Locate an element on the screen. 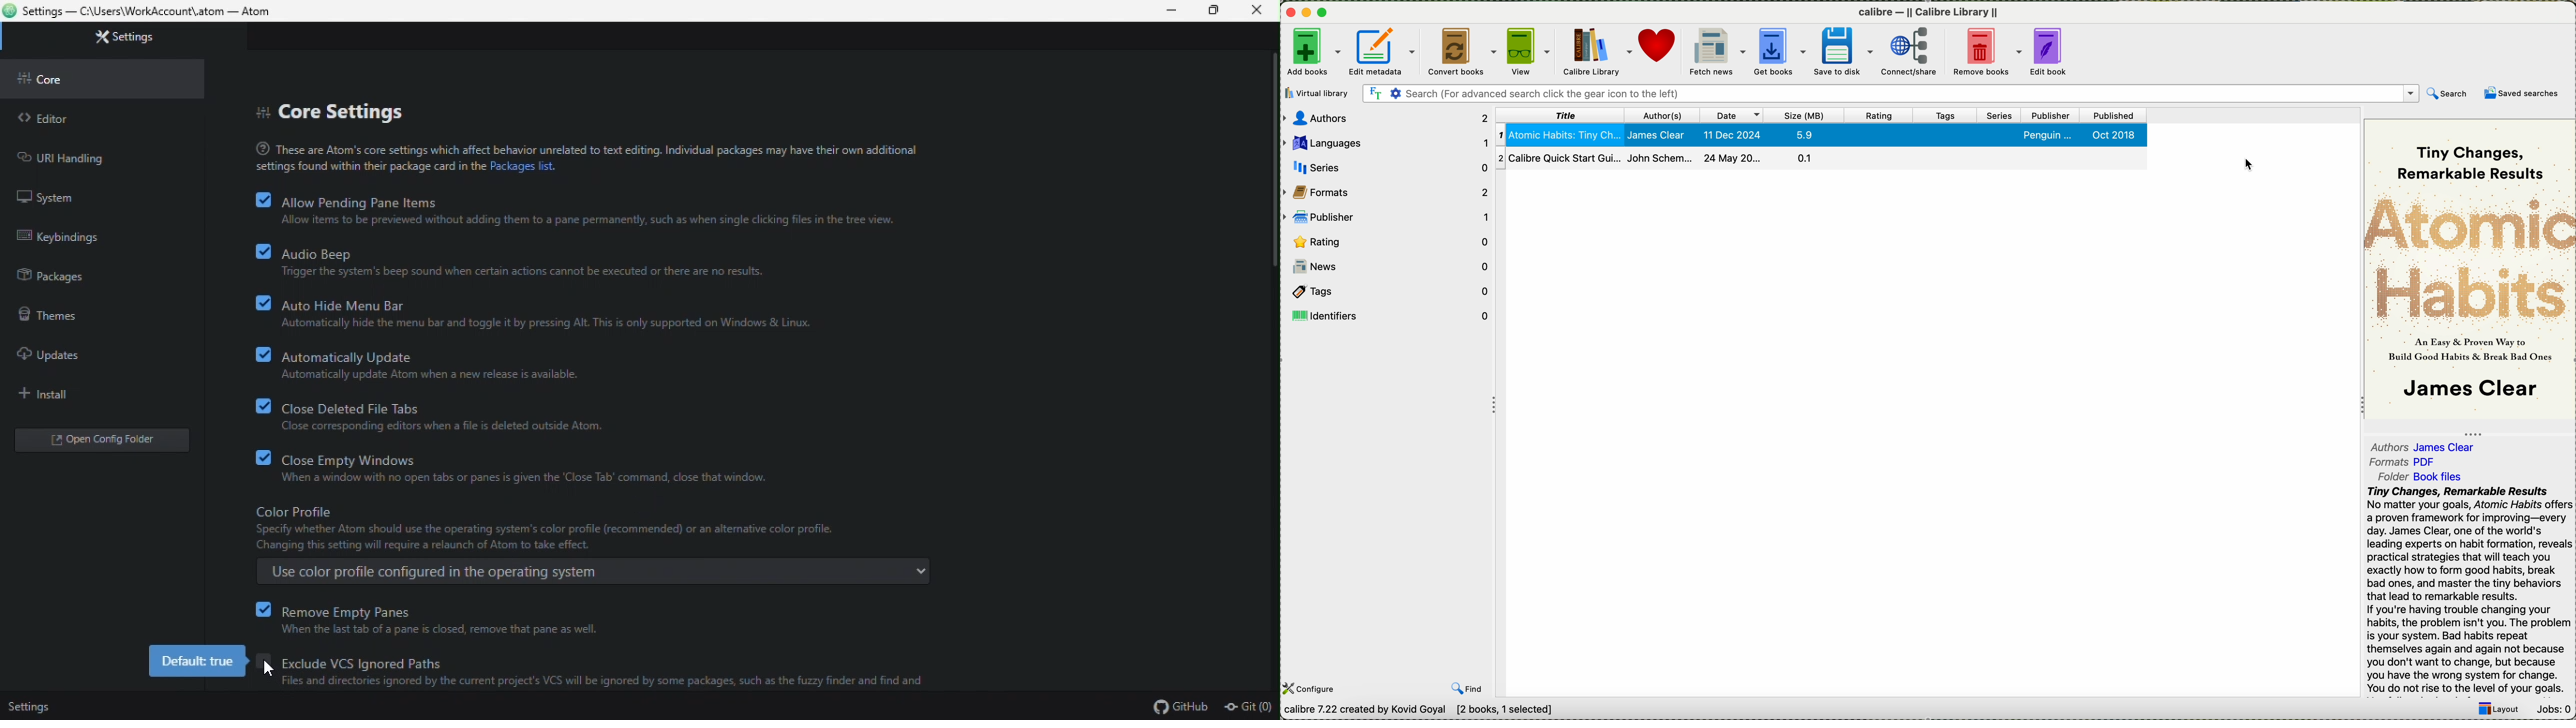 Image resolution: width=2576 pixels, height=728 pixels. Calibre Quick start guid is located at coordinates (1661, 159).